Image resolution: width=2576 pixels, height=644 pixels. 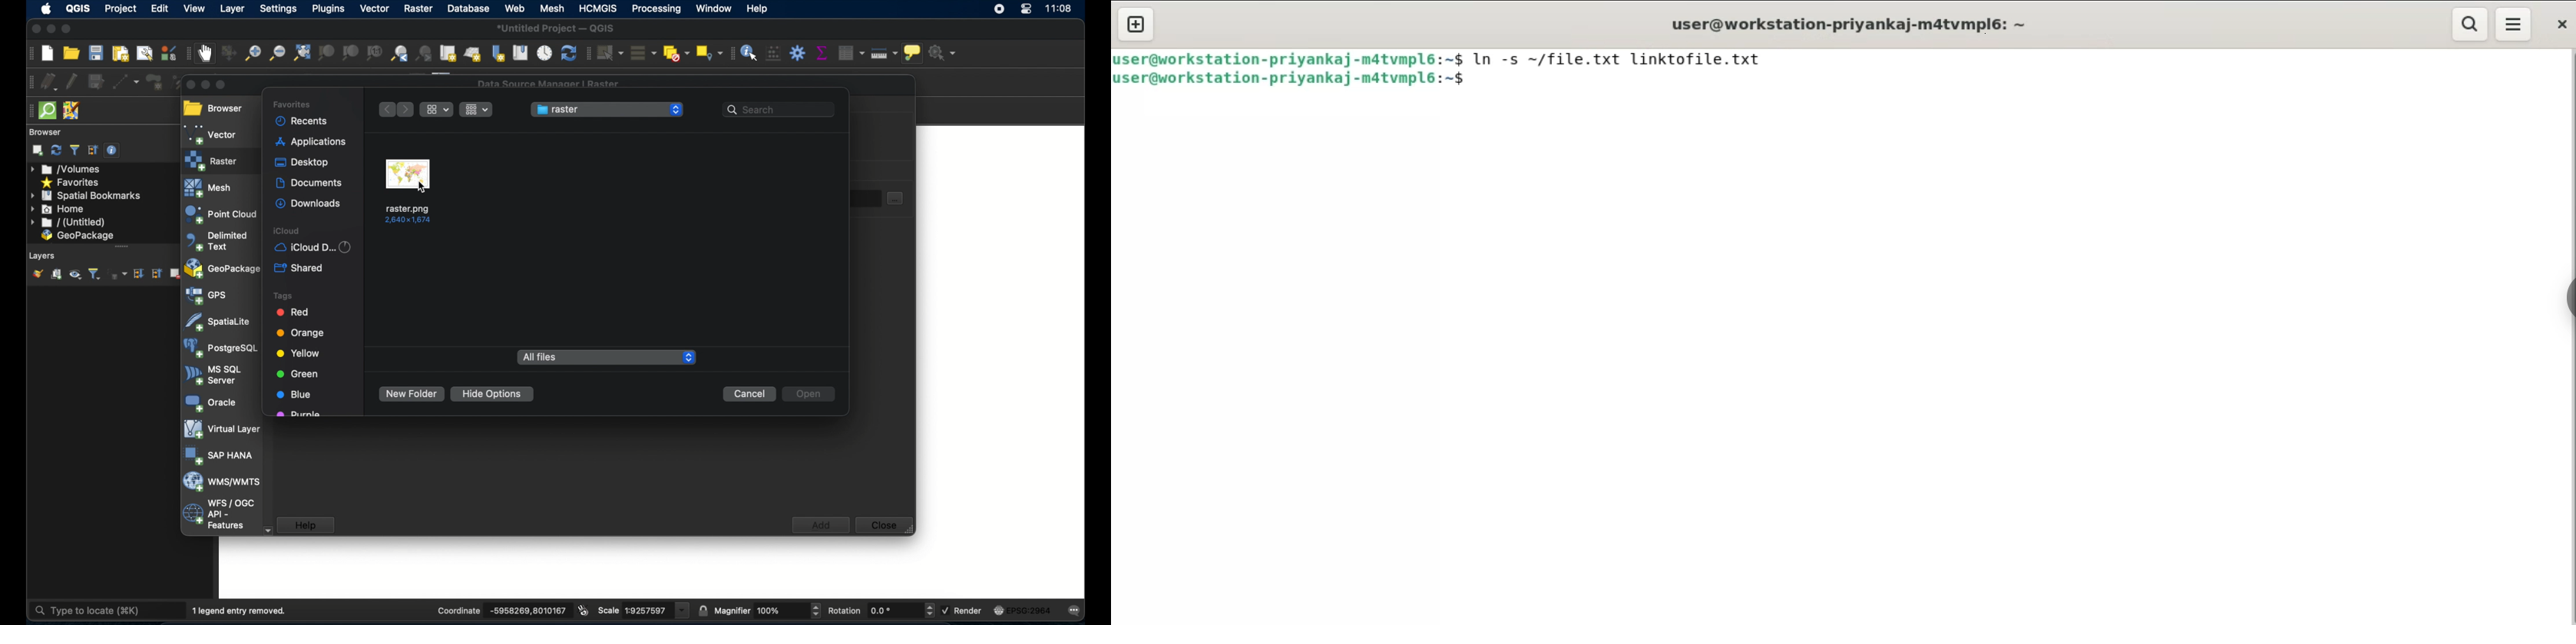 What do you see at coordinates (821, 53) in the screenshot?
I see `show statistical summary` at bounding box center [821, 53].